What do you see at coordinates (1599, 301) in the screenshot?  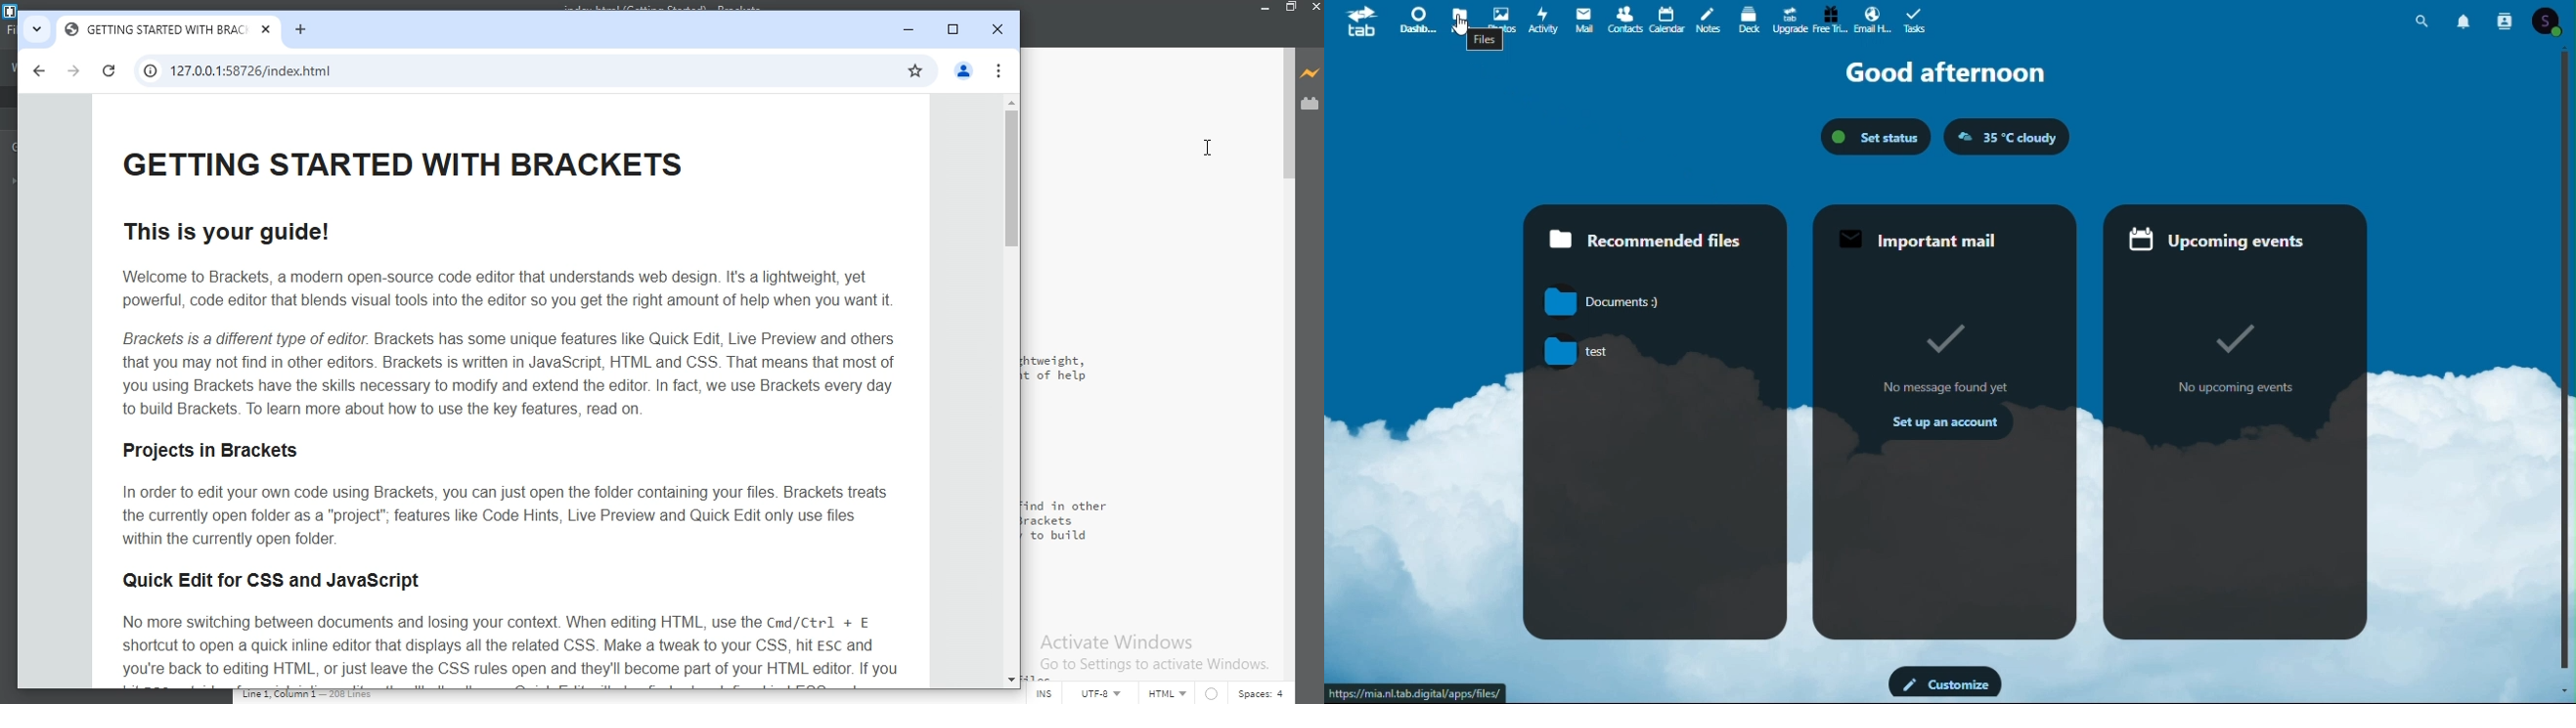 I see `documents` at bounding box center [1599, 301].